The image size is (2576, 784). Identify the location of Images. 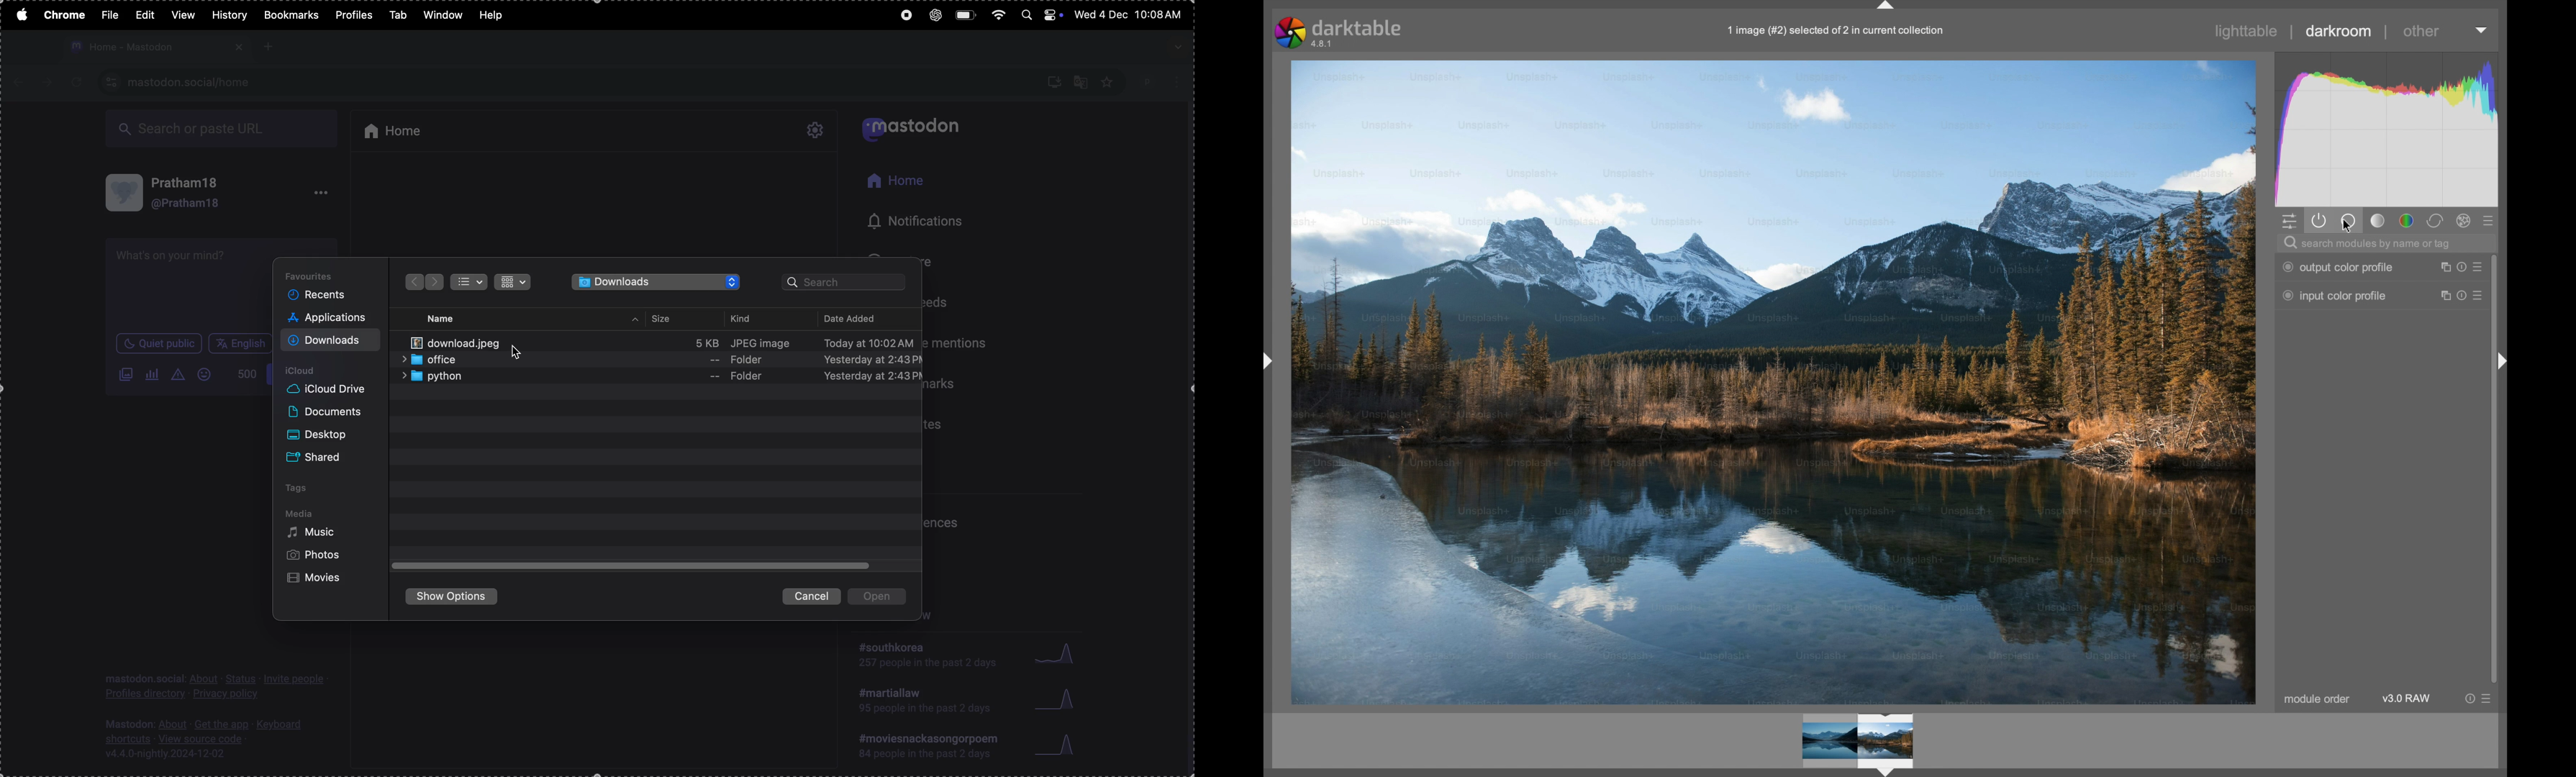
(126, 376).